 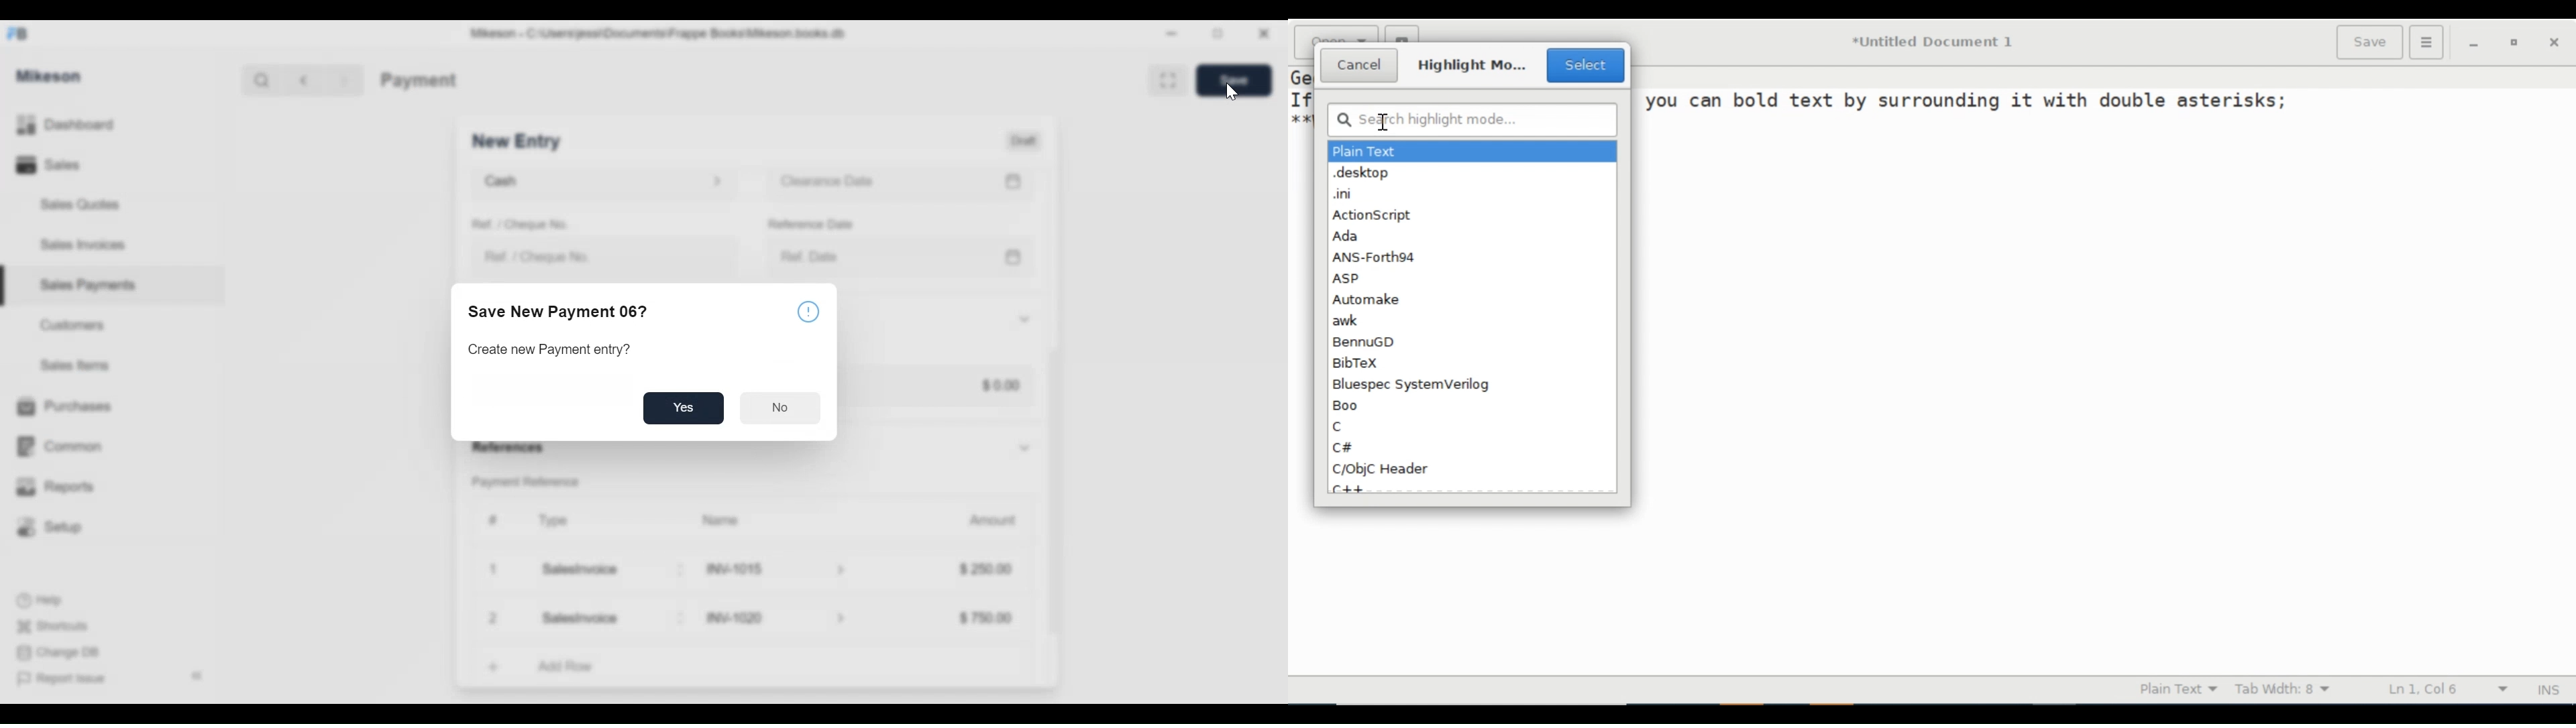 I want to click on Dashboard, so click(x=88, y=125).